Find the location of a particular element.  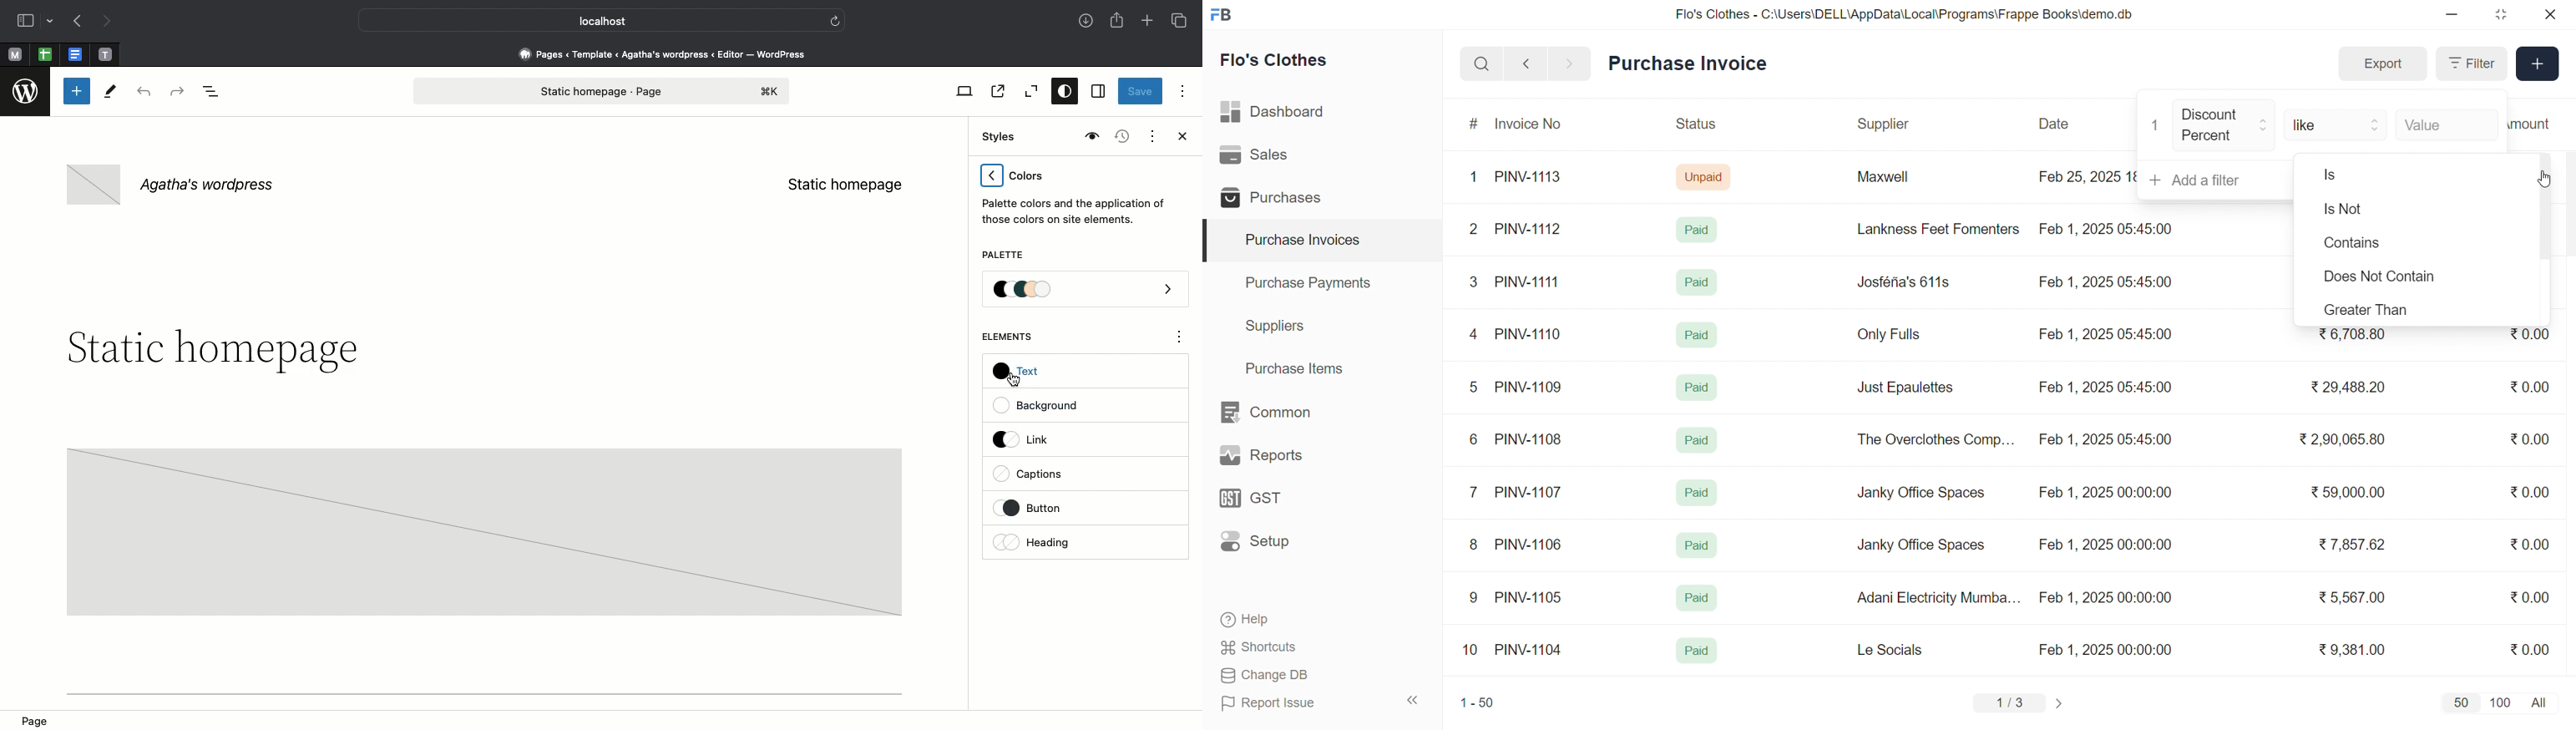

Filter is located at coordinates (2470, 64).